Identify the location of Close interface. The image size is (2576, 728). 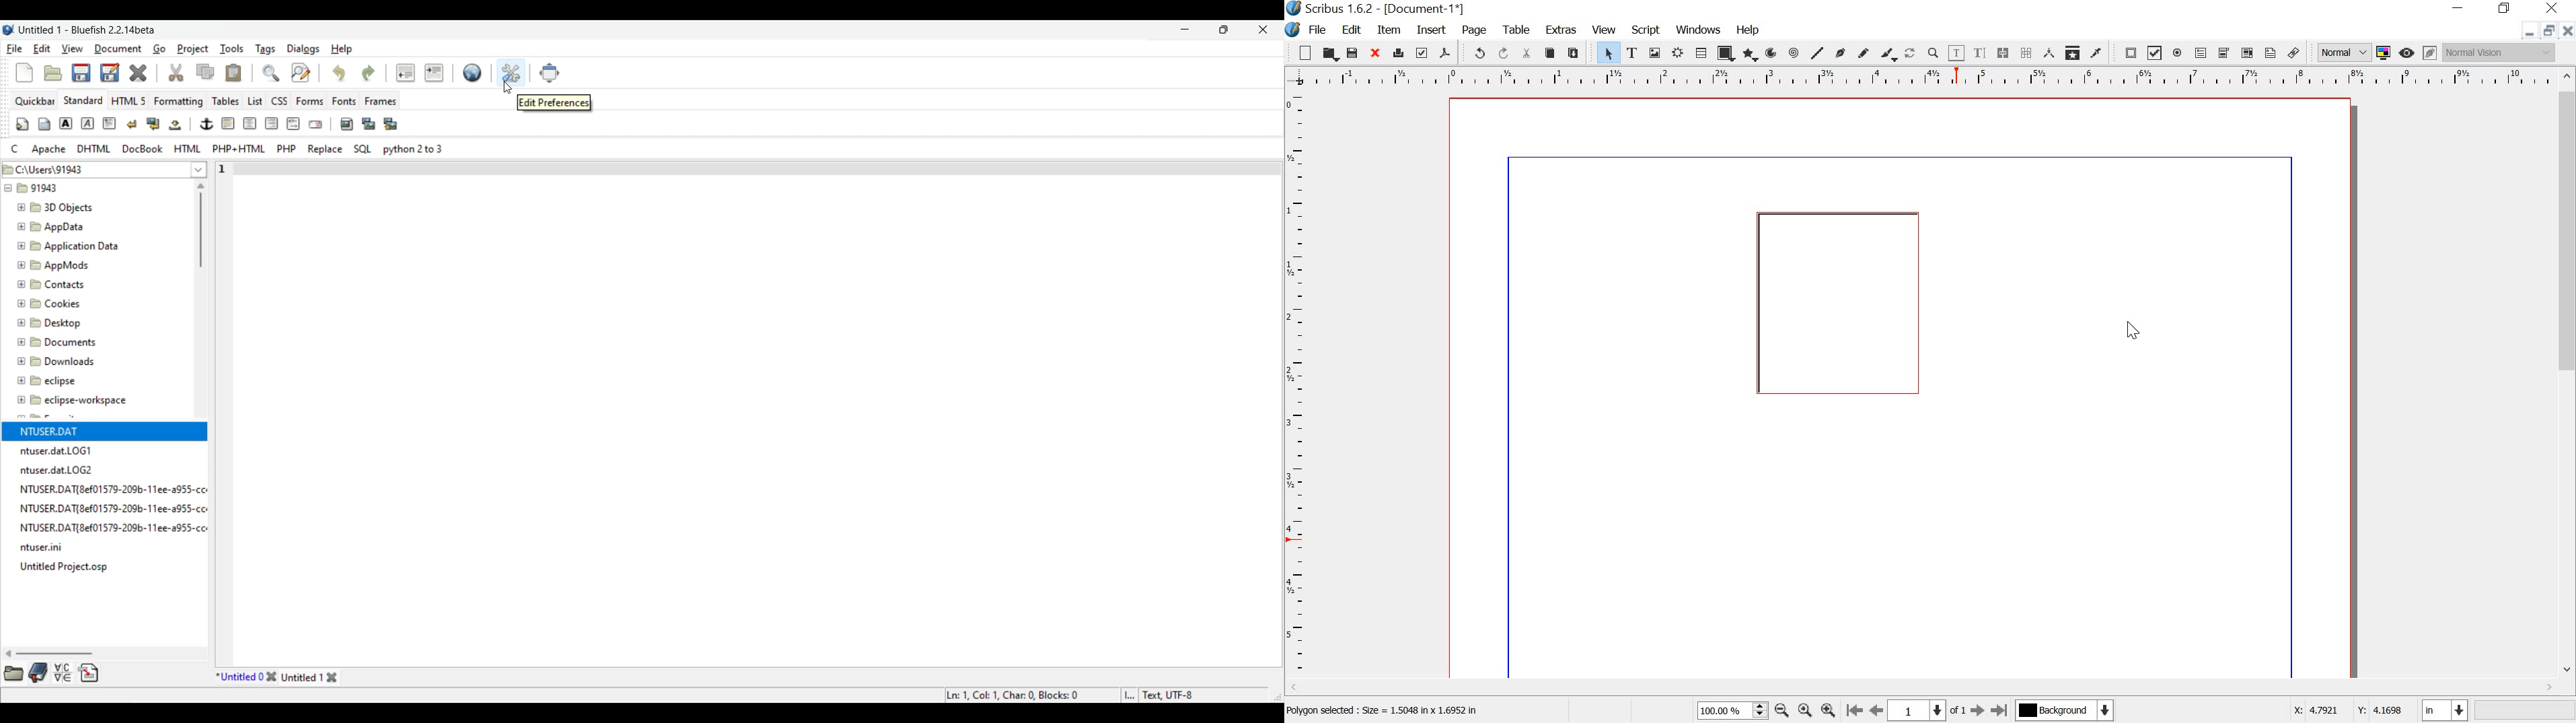
(1264, 29).